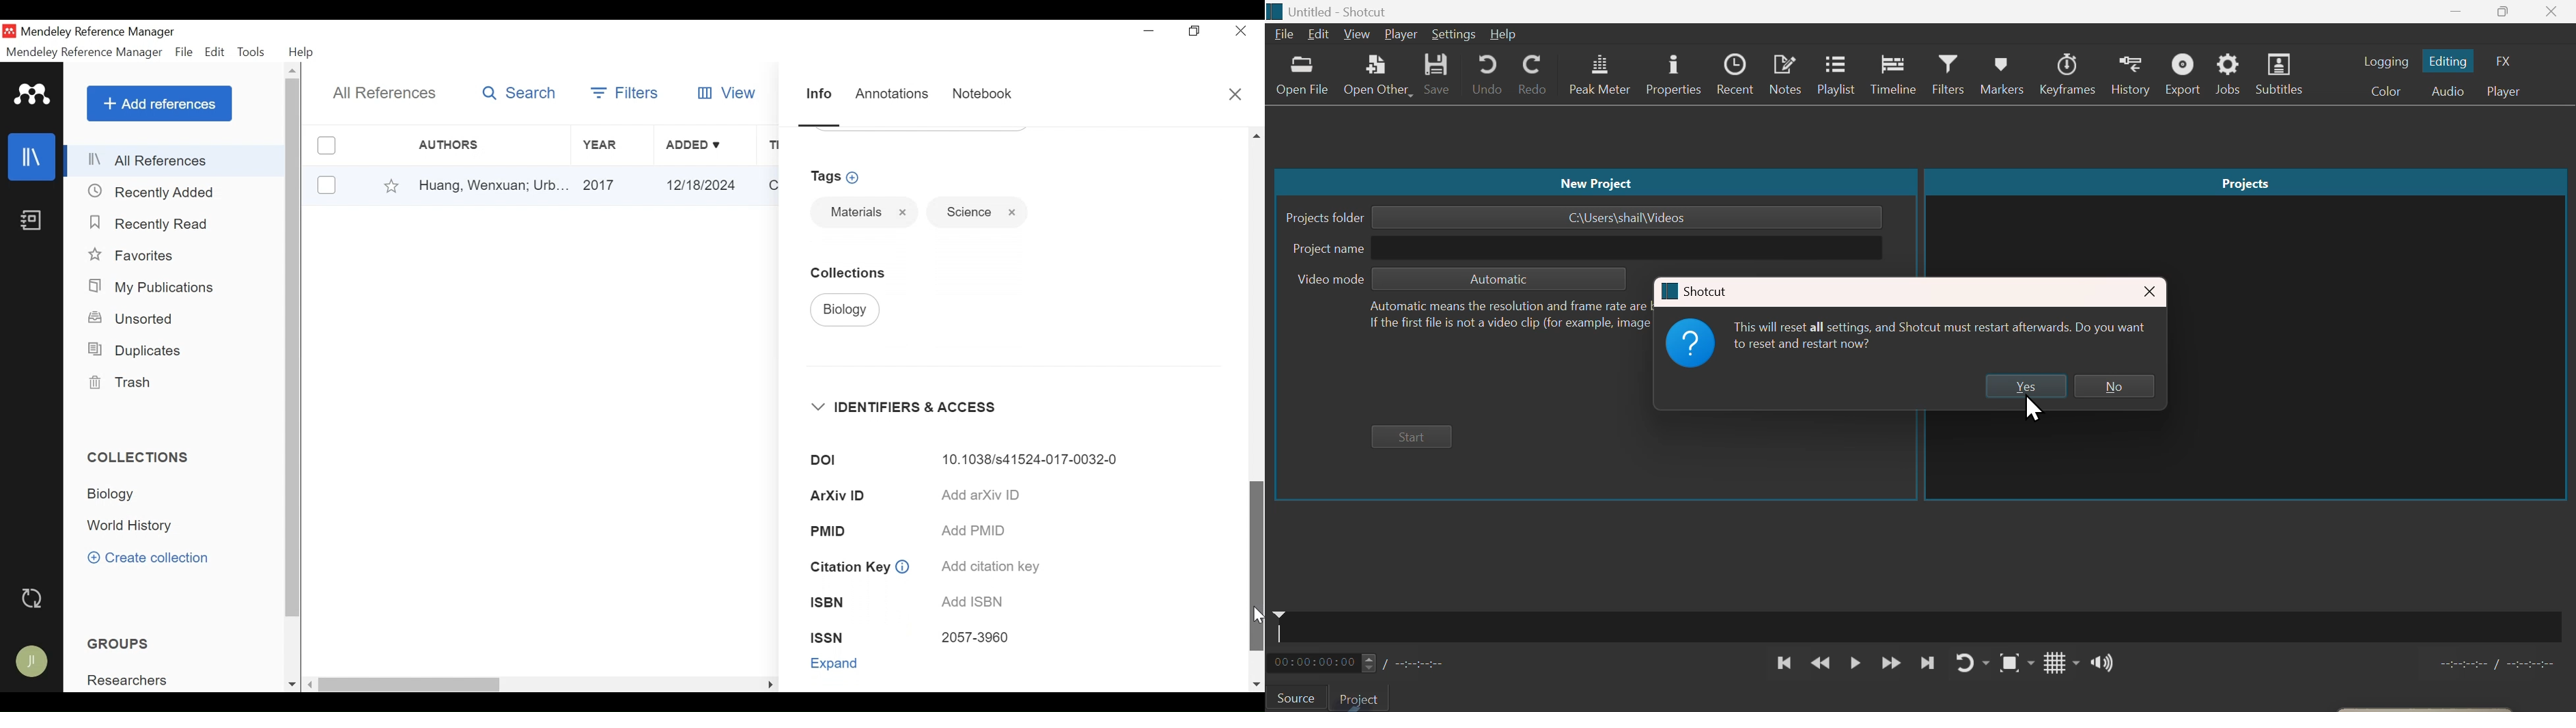 This screenshot has width=2576, height=728. What do you see at coordinates (625, 90) in the screenshot?
I see `Filters` at bounding box center [625, 90].